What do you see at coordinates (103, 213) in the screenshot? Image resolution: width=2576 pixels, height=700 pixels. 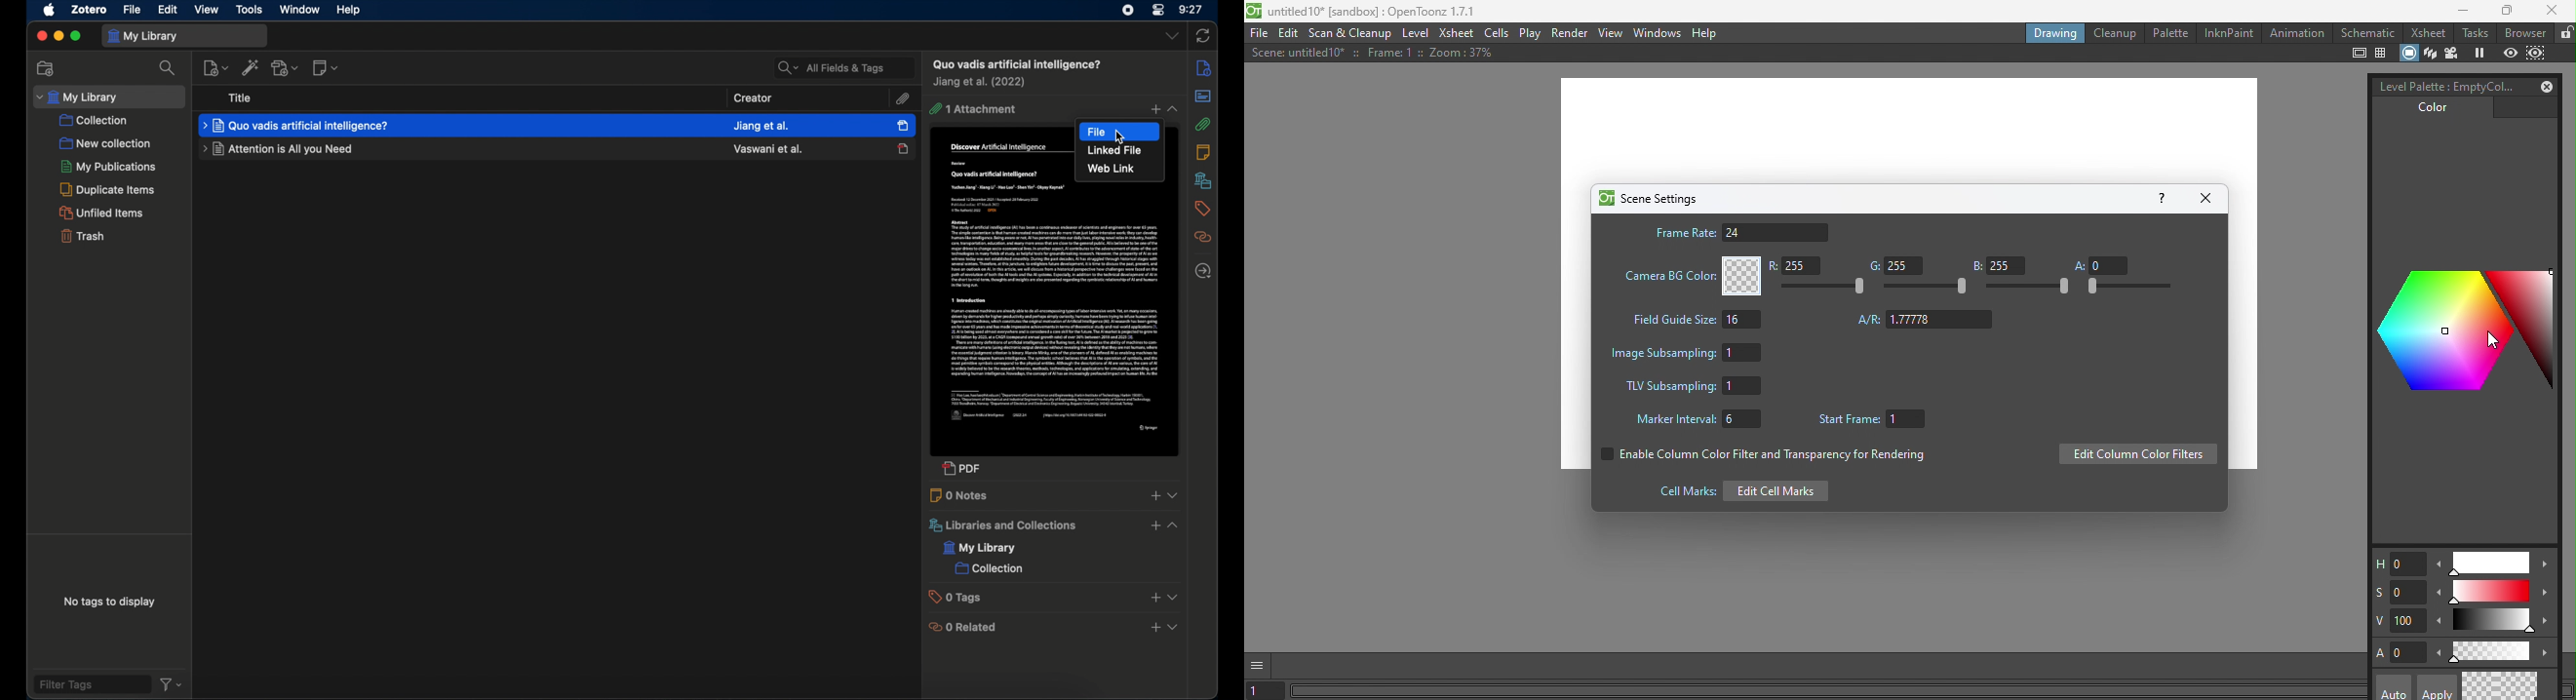 I see `unfilled items` at bounding box center [103, 213].